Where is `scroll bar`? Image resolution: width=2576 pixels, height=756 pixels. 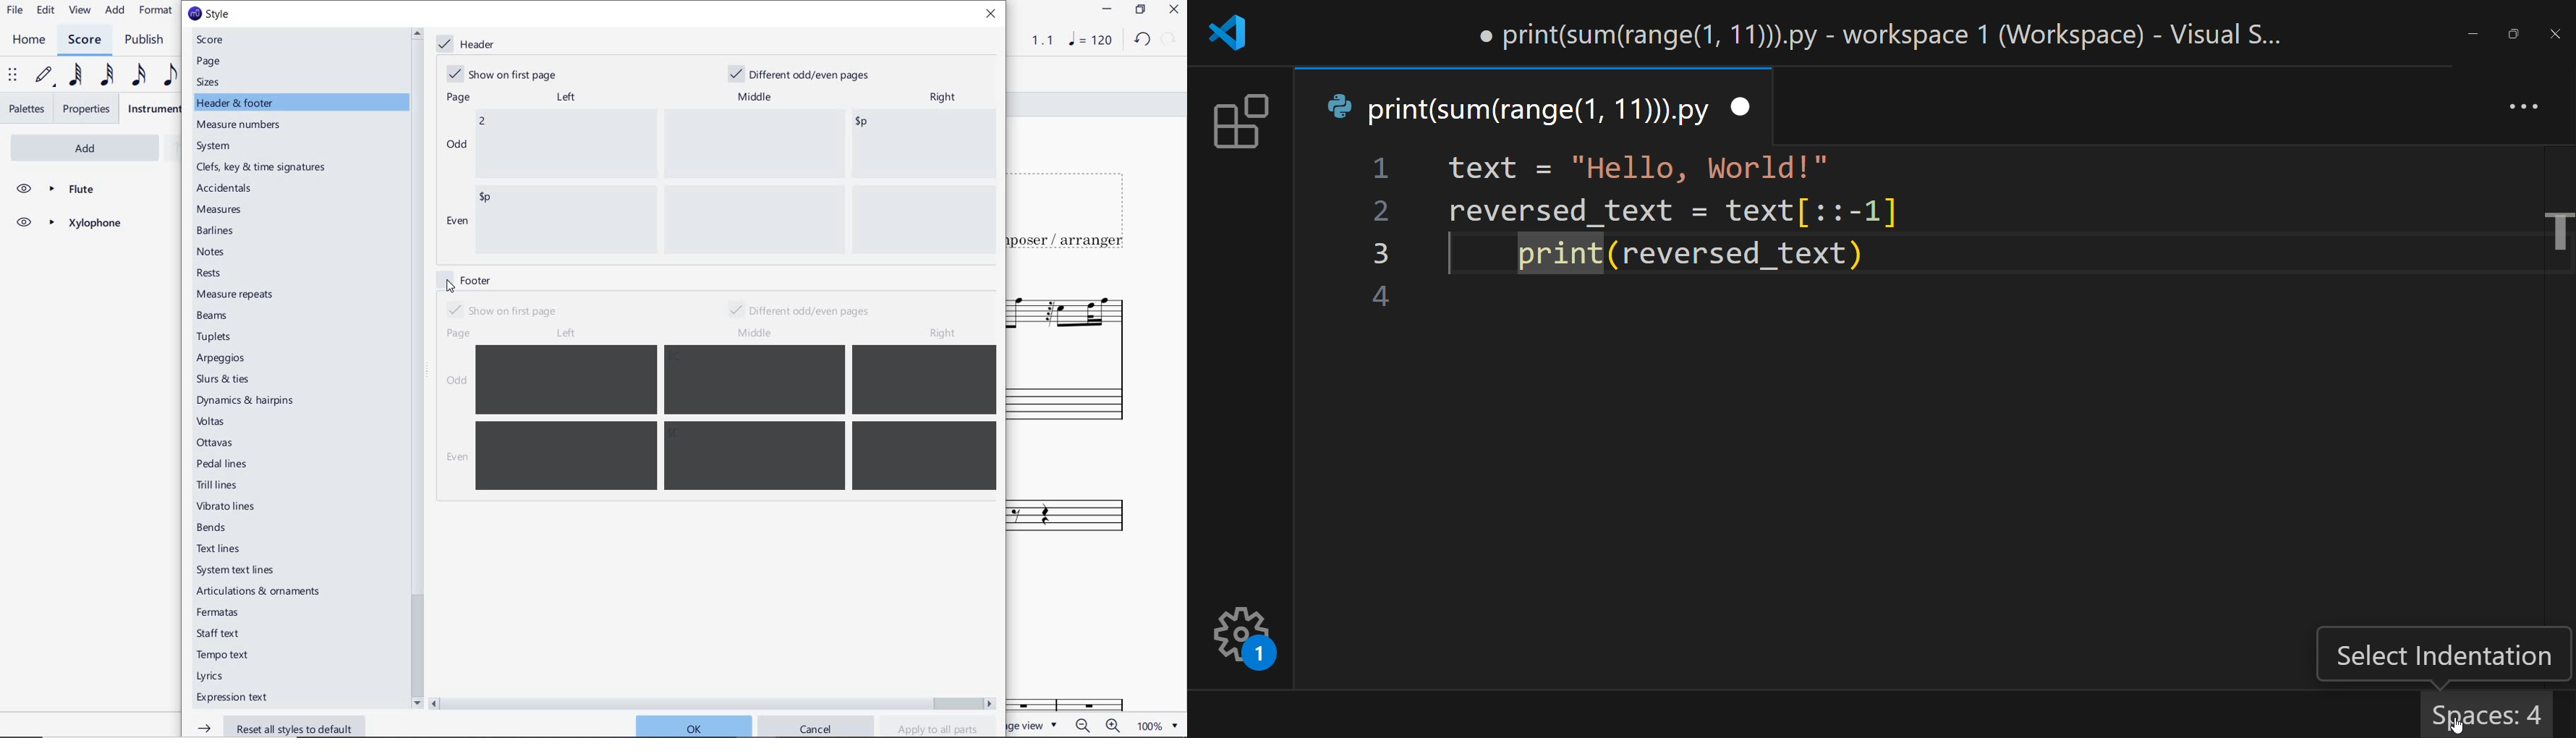
scroll bar is located at coordinates (2556, 380).